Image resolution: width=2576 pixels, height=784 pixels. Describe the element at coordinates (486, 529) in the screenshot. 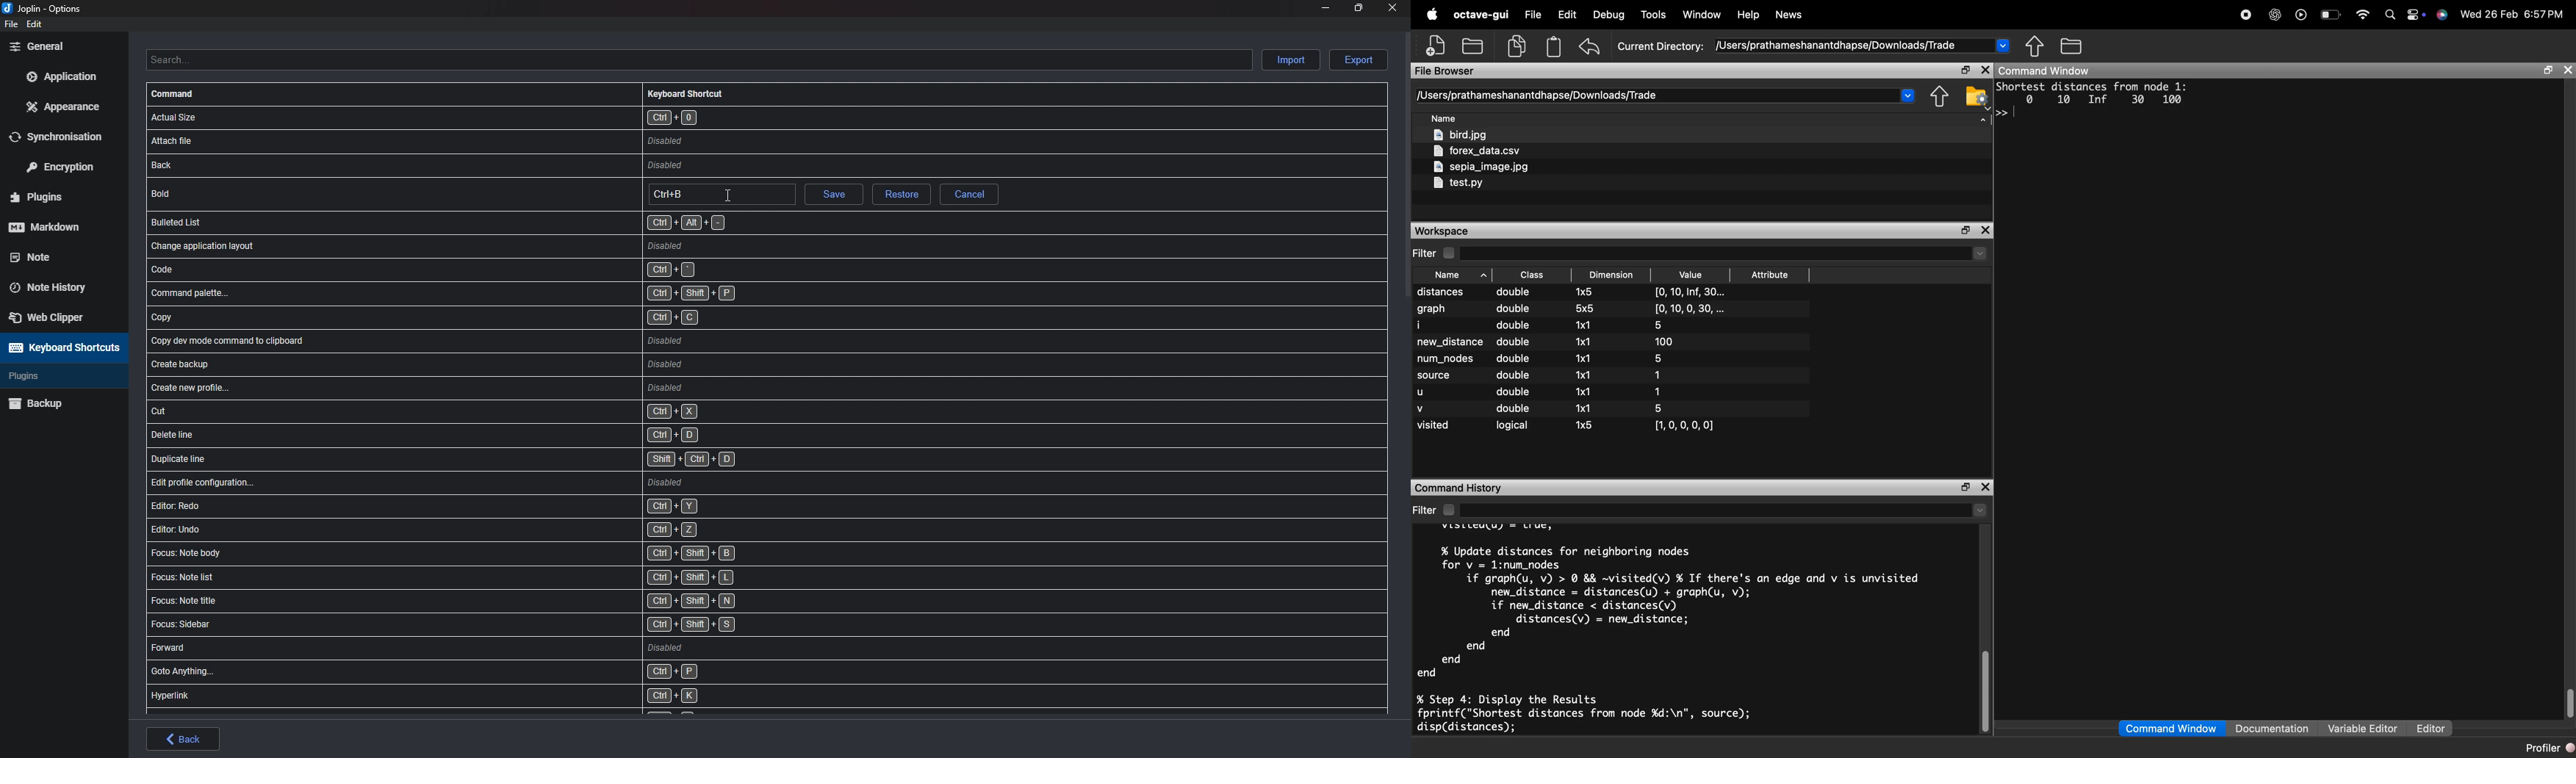

I see `shortcut` at that location.